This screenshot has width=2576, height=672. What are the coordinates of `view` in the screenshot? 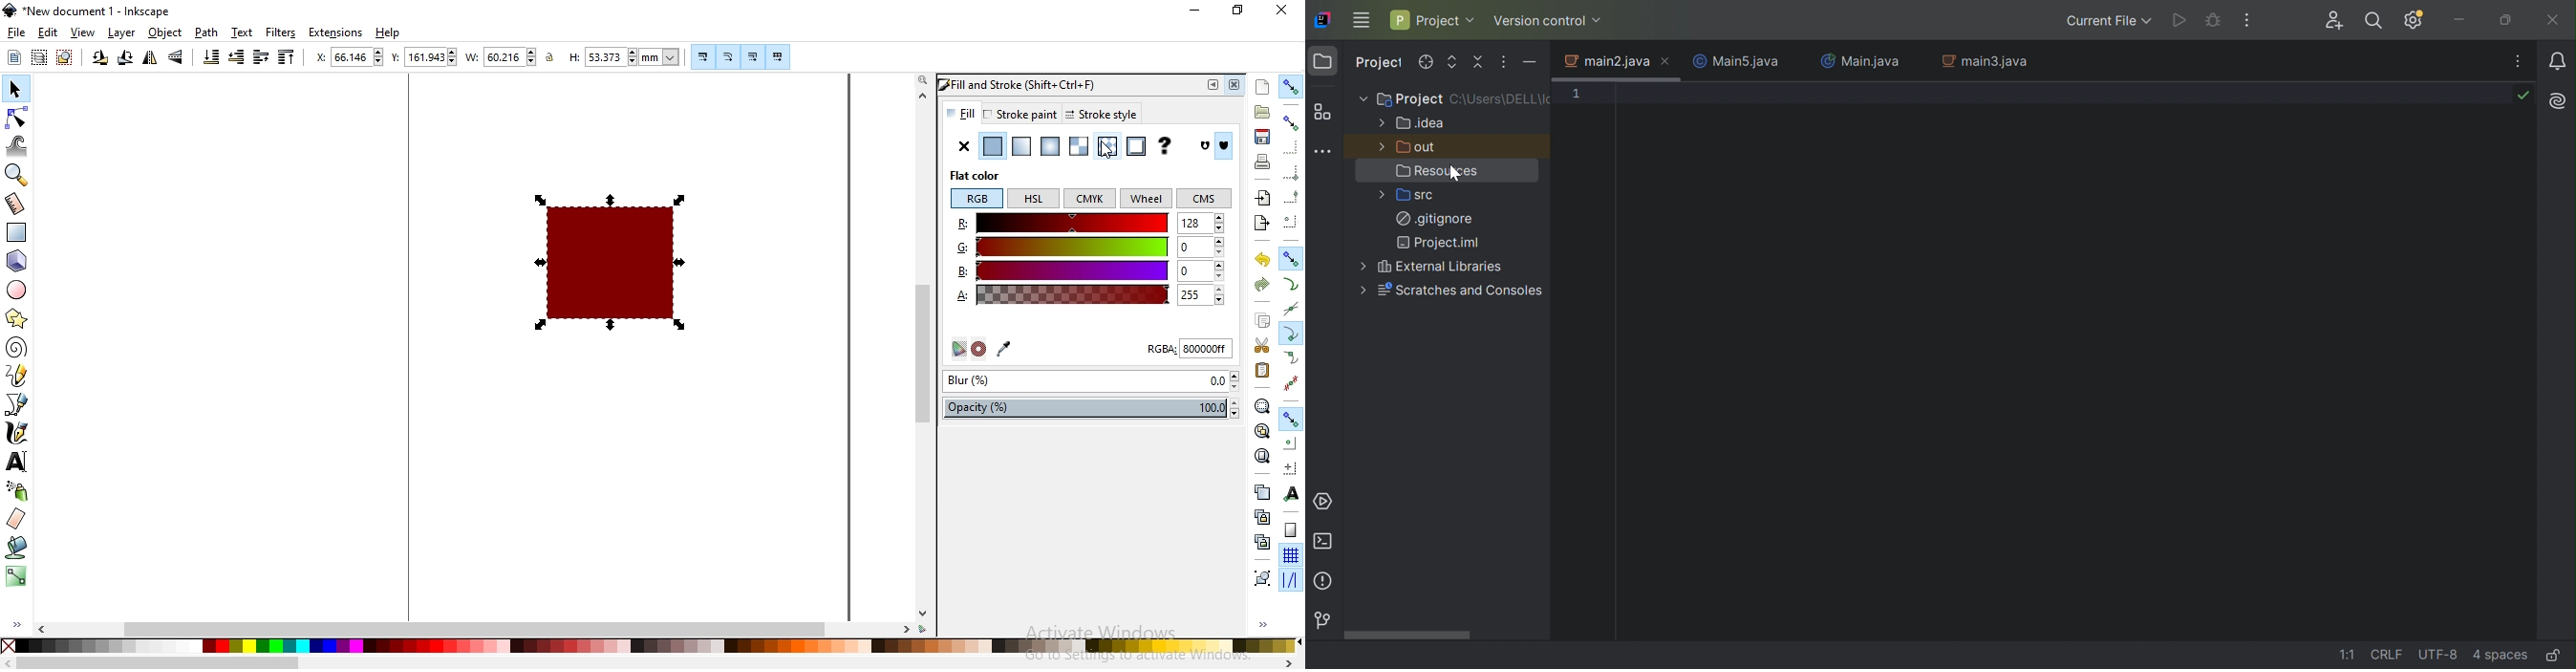 It's located at (84, 32).